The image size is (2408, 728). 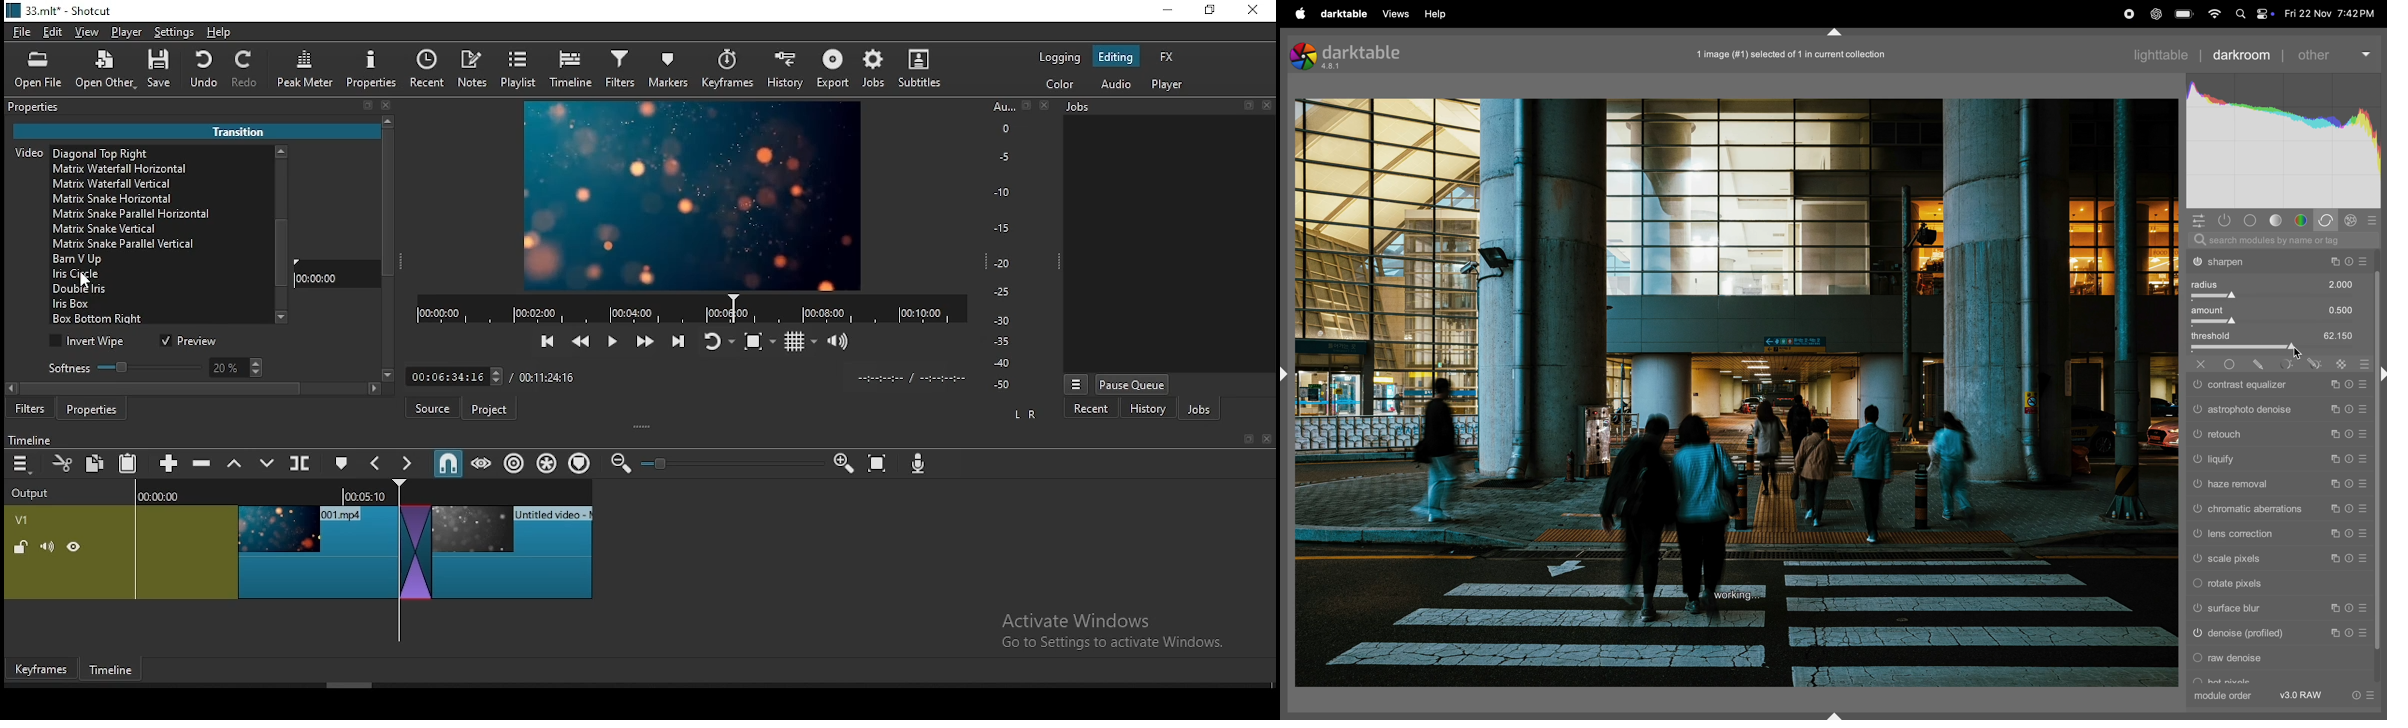 What do you see at coordinates (1146, 409) in the screenshot?
I see `history` at bounding box center [1146, 409].